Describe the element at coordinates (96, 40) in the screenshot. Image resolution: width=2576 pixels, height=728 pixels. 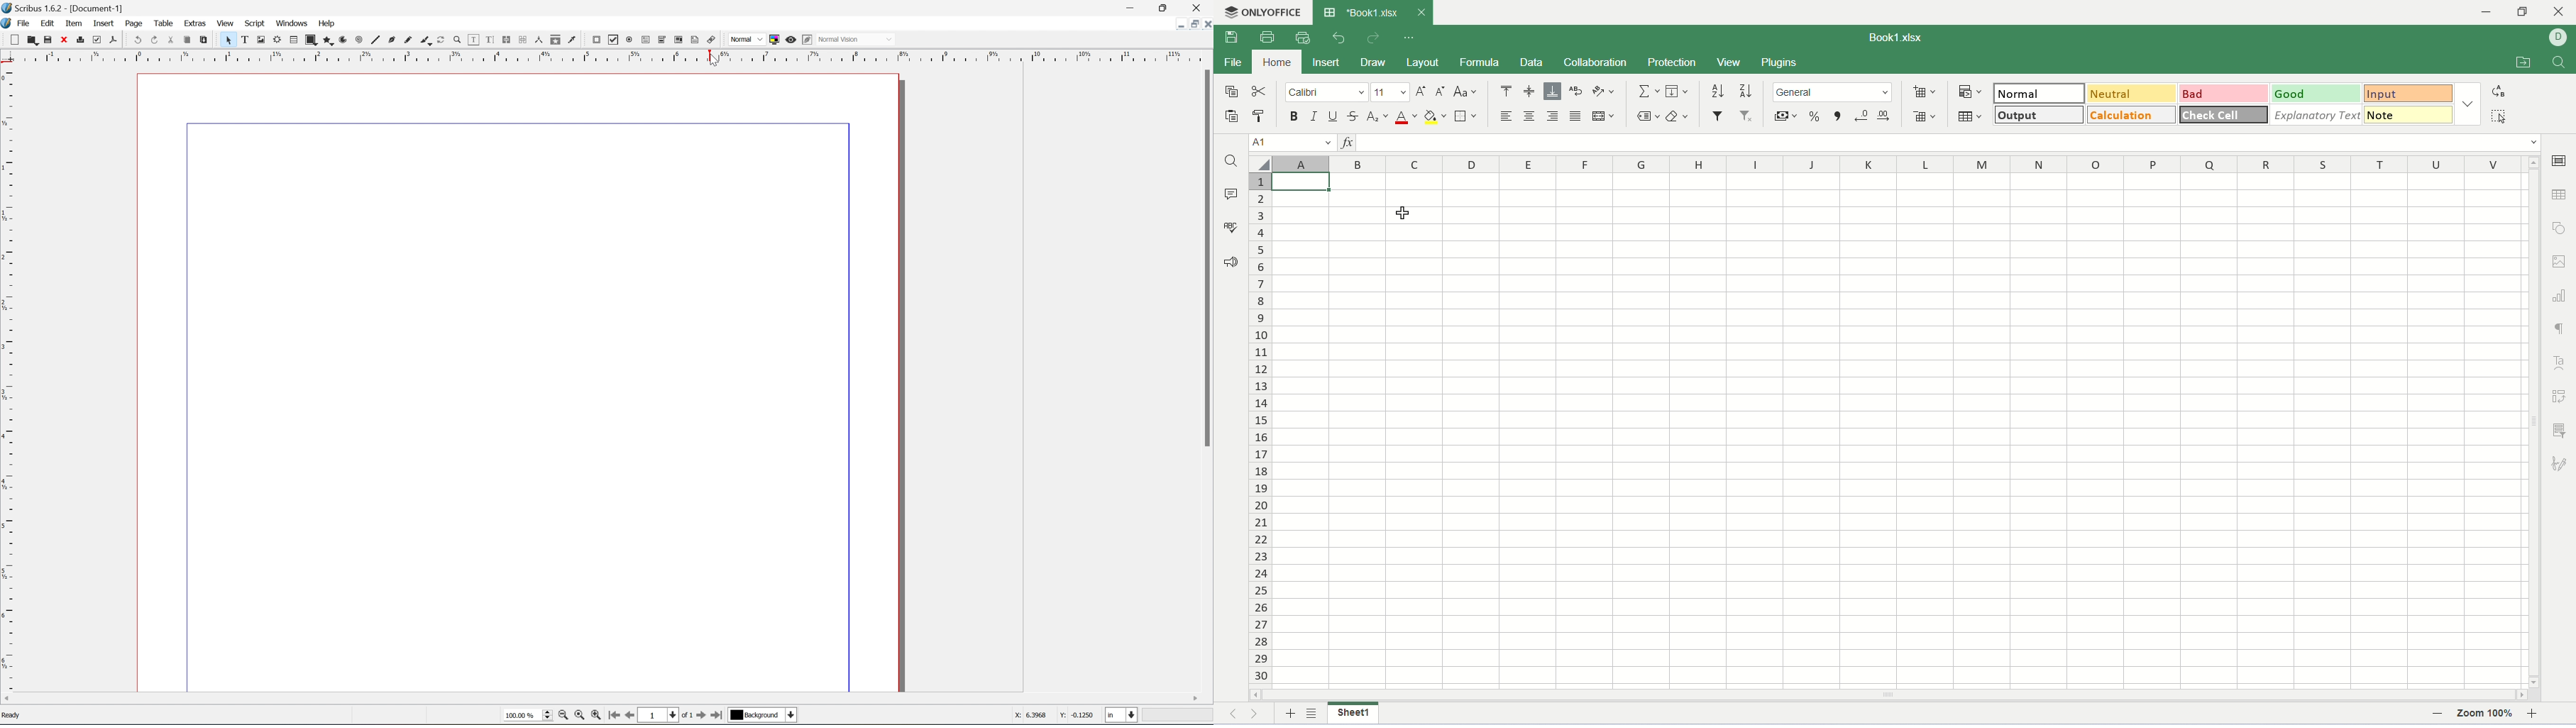
I see `preflight verifier` at that location.